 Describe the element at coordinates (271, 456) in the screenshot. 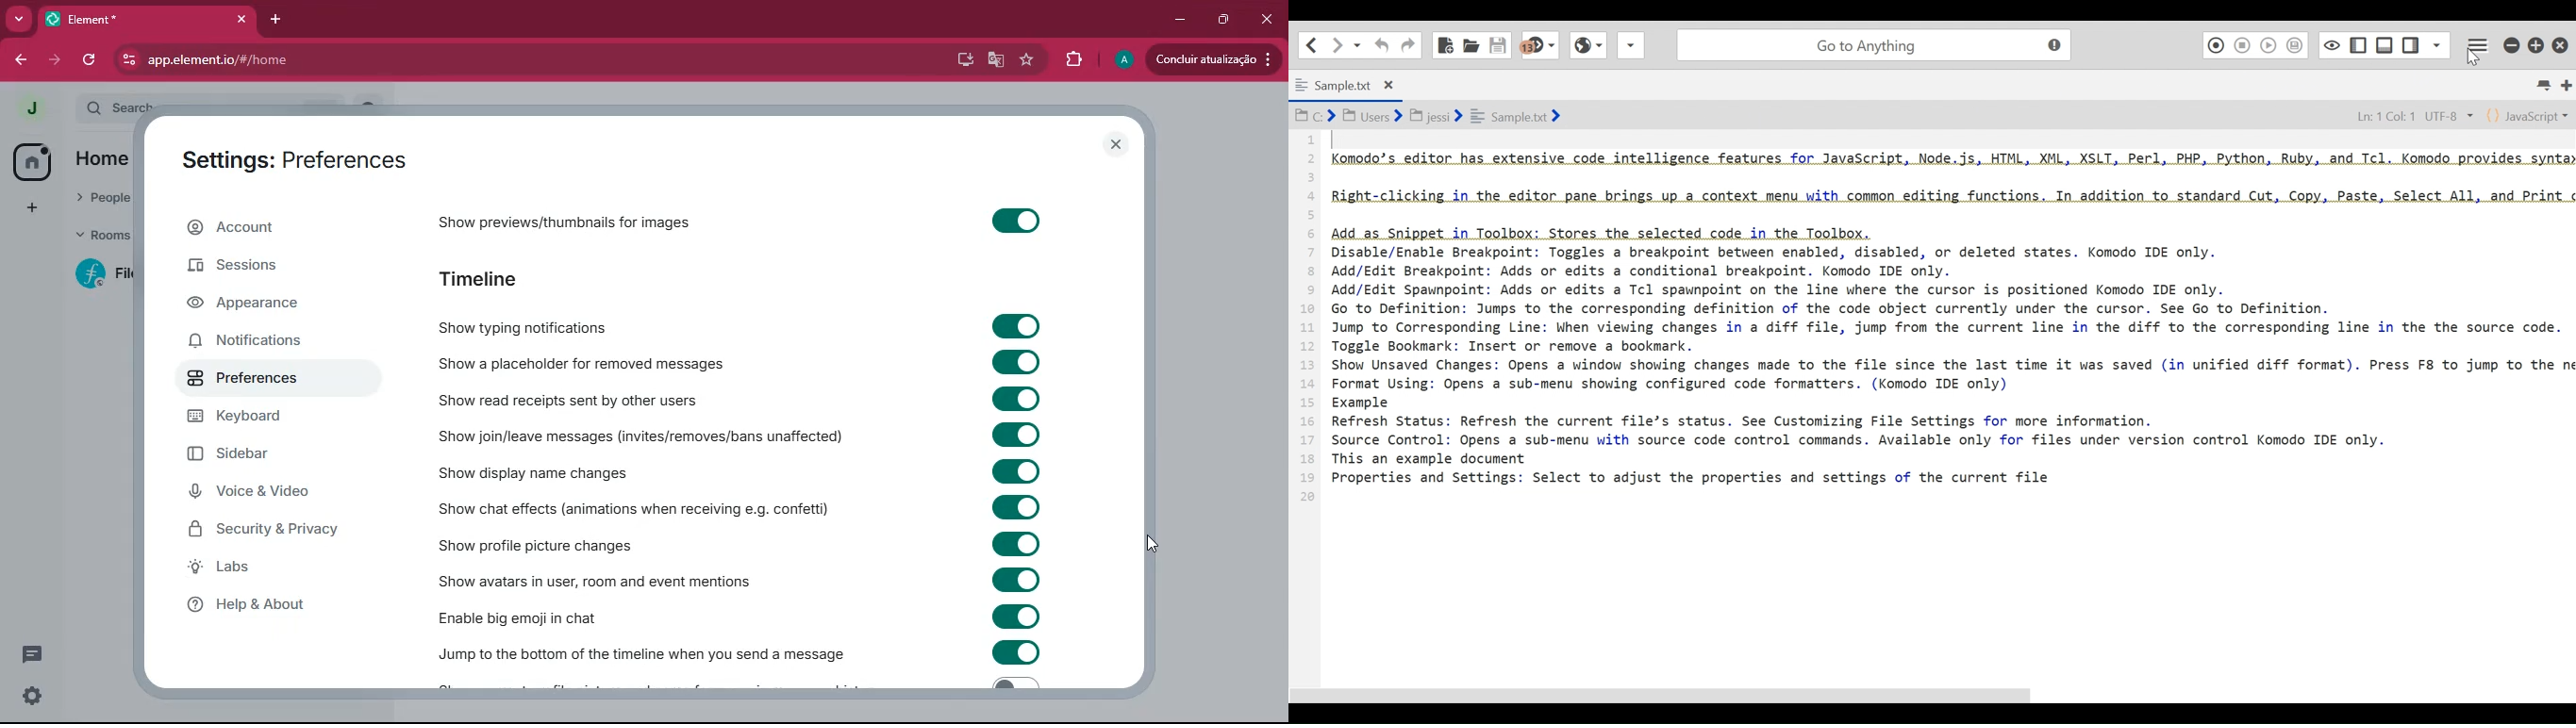

I see `sidebar` at that location.